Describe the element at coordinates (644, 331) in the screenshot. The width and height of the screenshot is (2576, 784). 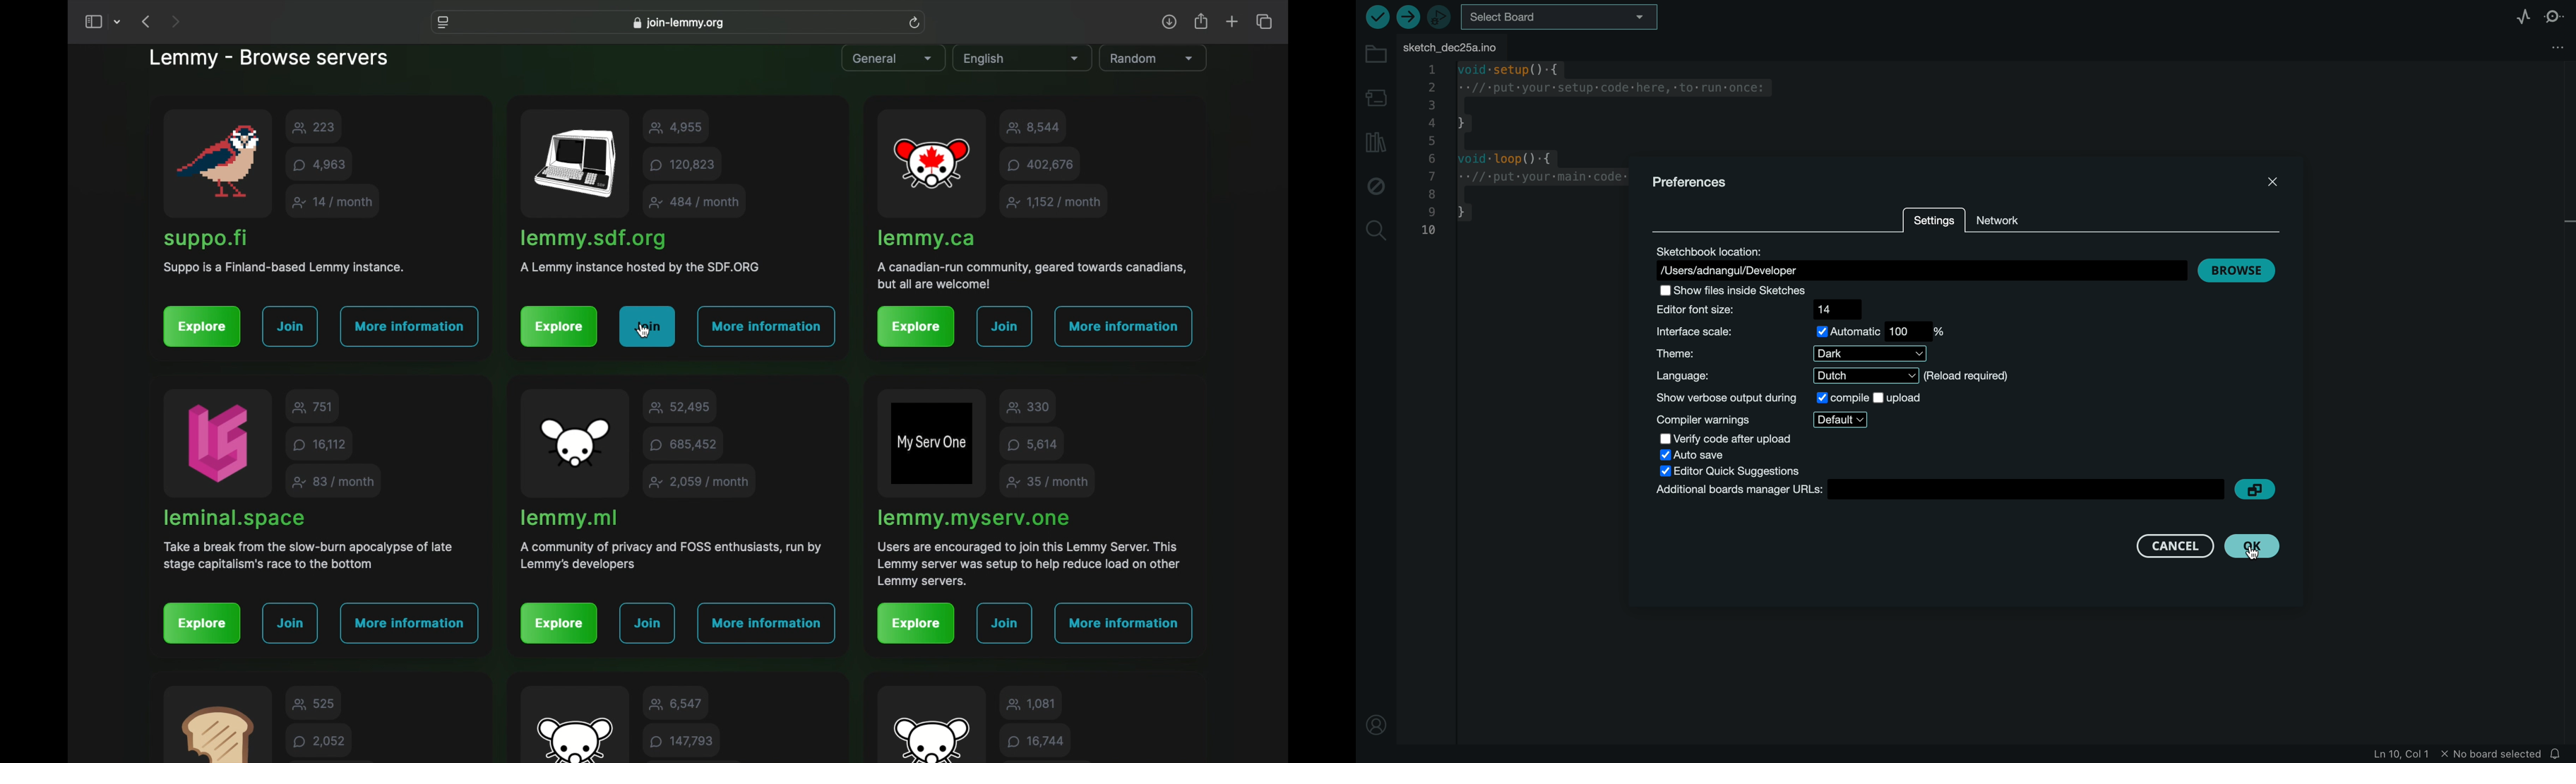
I see `cursor` at that location.